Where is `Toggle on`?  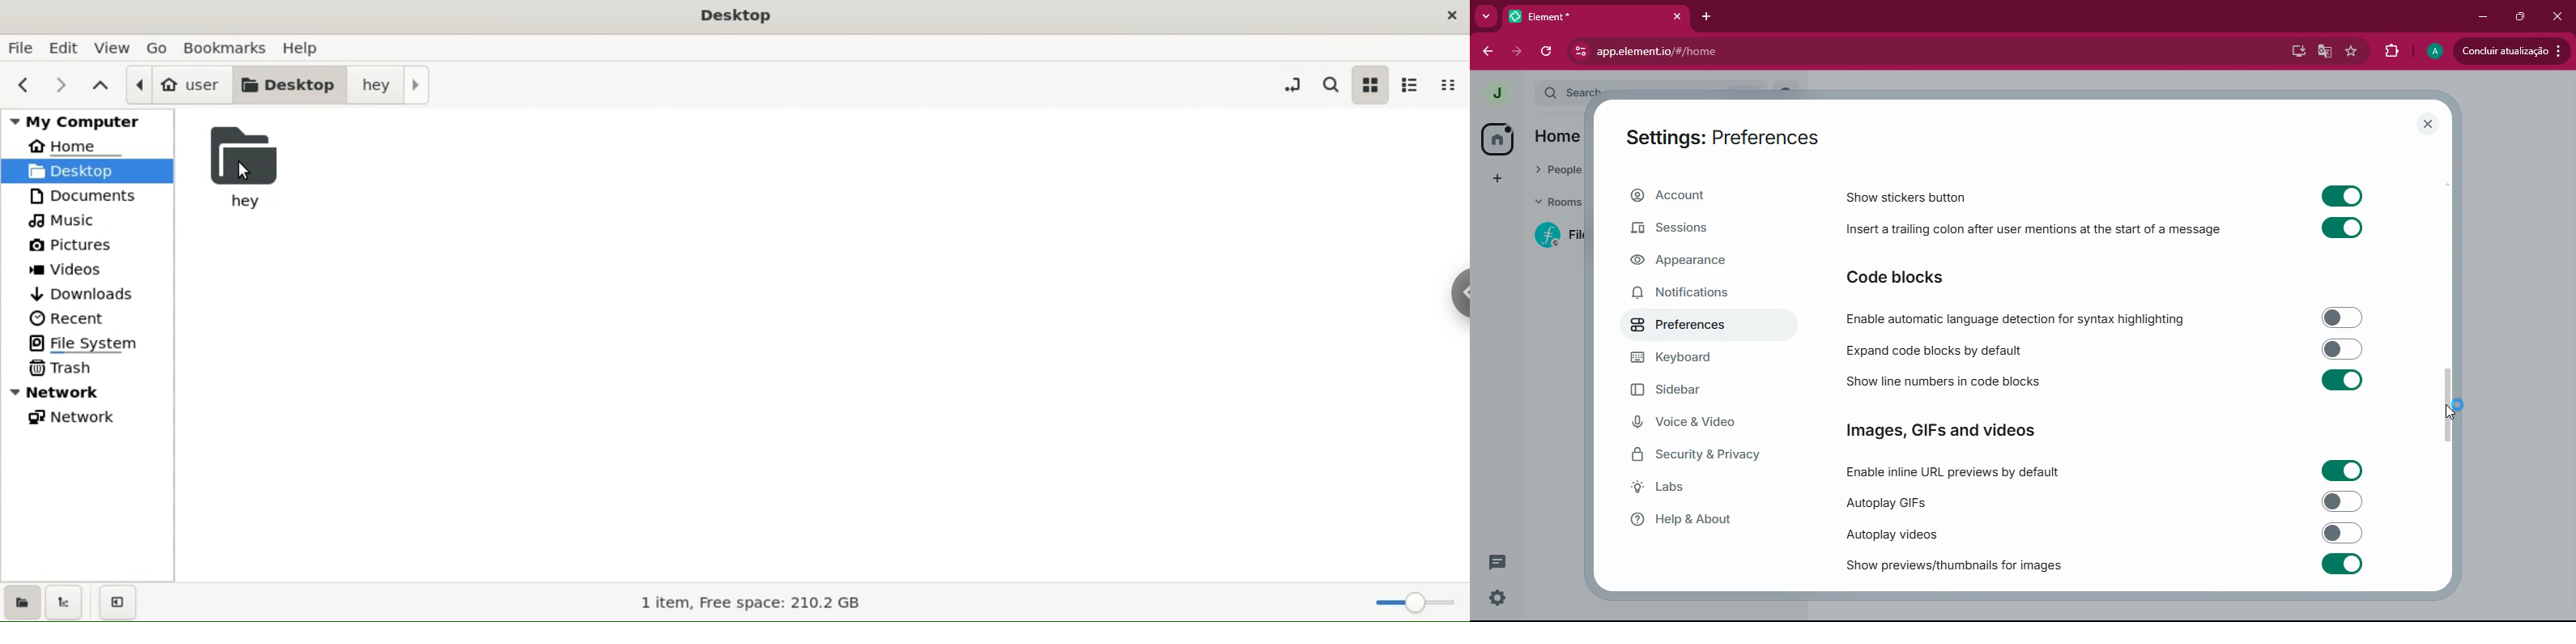
Toggle on is located at coordinates (2342, 381).